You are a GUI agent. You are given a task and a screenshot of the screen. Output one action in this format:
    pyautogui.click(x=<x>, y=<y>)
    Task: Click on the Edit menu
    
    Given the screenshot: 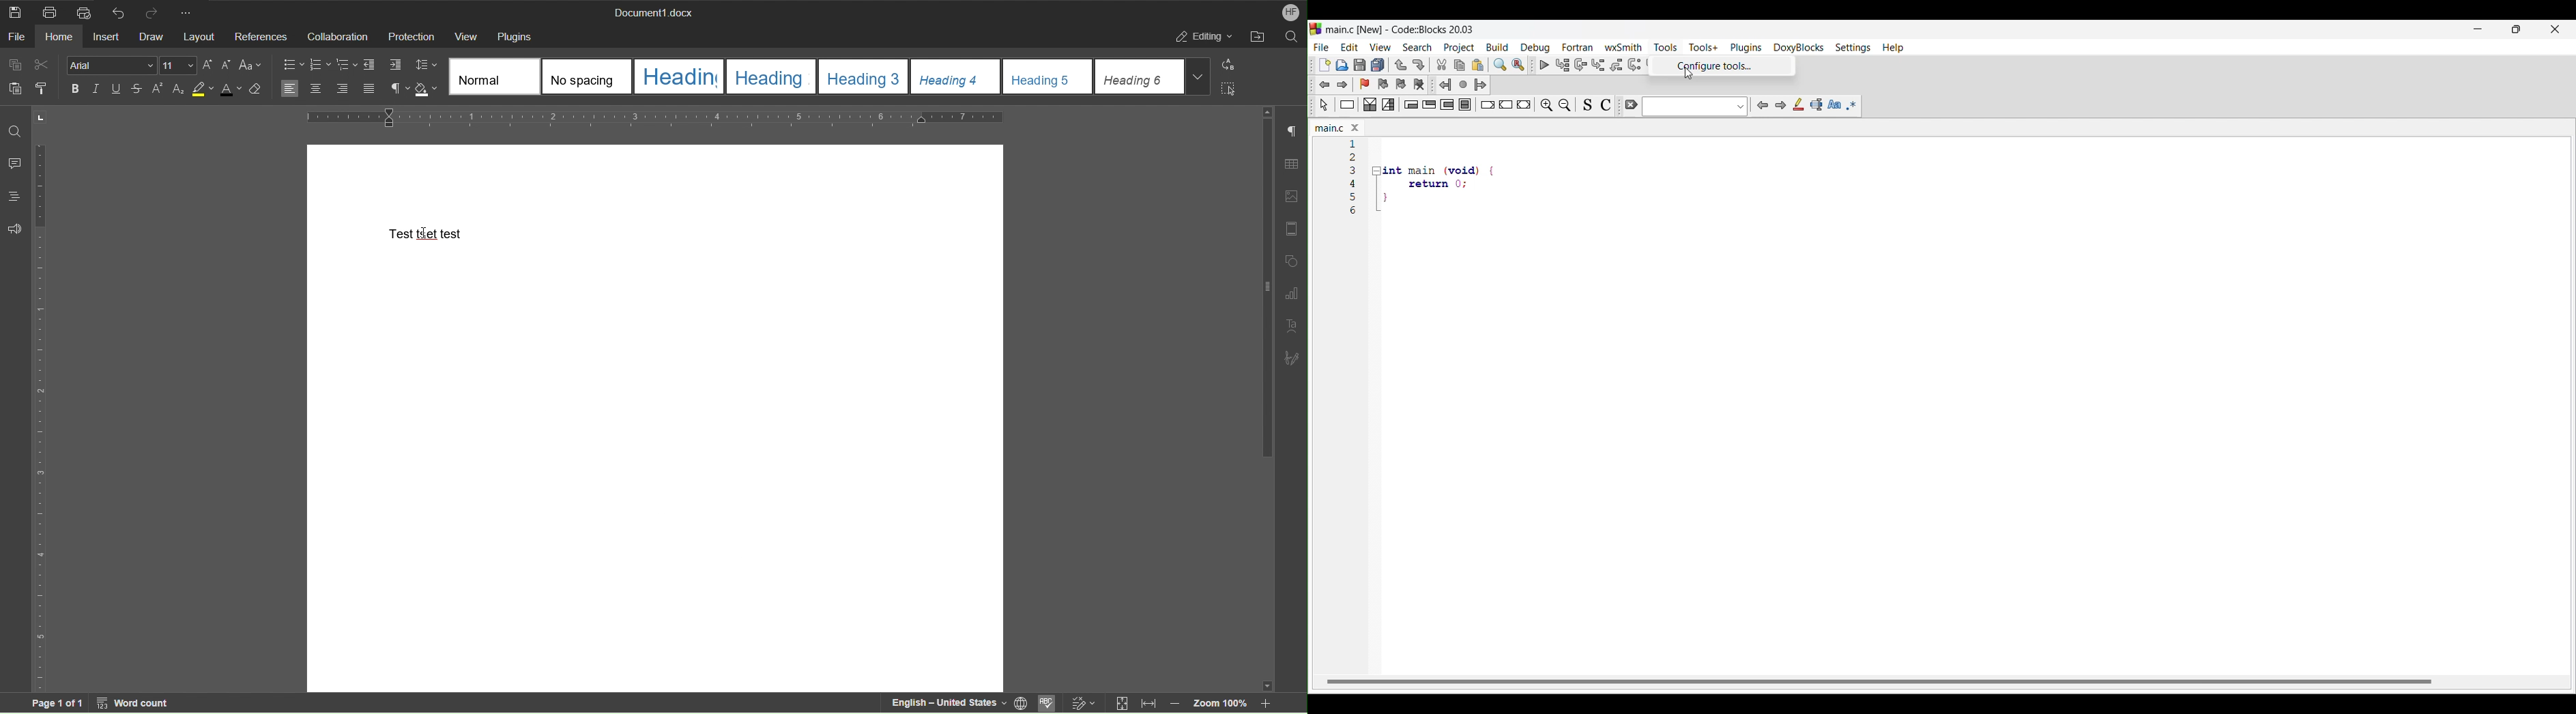 What is the action you would take?
    pyautogui.click(x=1349, y=48)
    